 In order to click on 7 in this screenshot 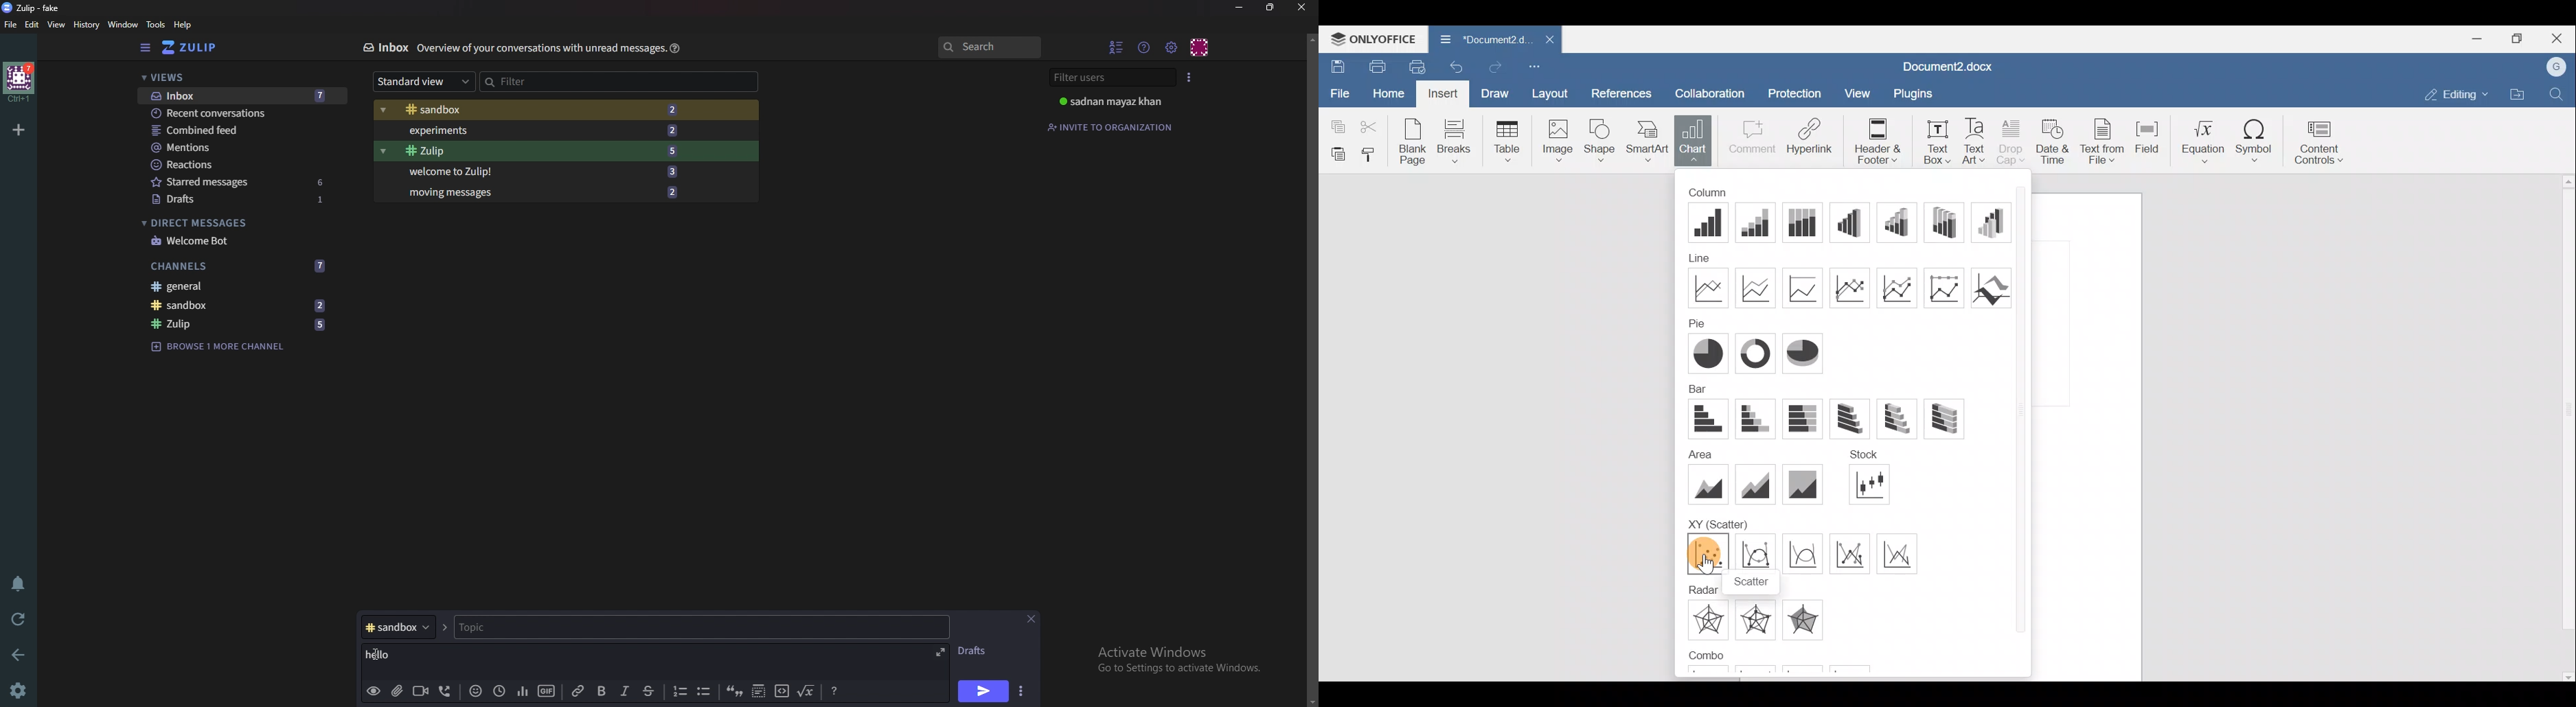, I will do `click(328, 95)`.